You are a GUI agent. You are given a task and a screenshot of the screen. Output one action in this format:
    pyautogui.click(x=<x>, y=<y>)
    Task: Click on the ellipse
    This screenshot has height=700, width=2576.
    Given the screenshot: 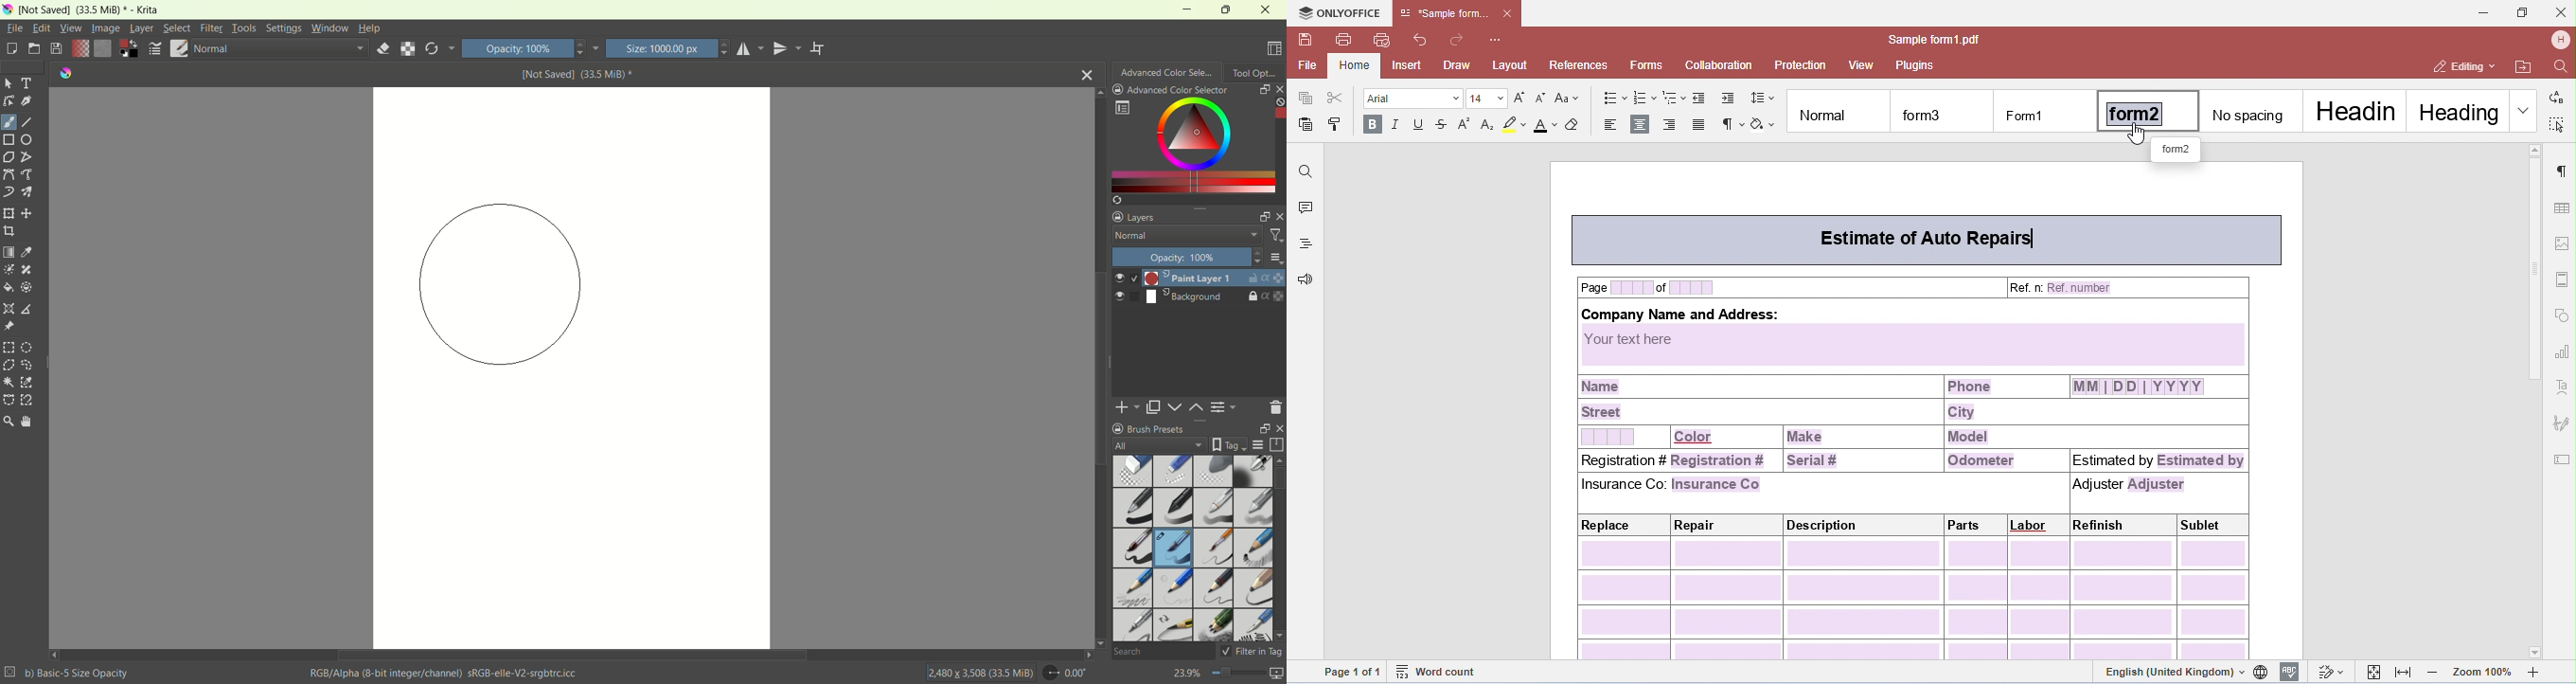 What is the action you would take?
    pyautogui.click(x=29, y=139)
    